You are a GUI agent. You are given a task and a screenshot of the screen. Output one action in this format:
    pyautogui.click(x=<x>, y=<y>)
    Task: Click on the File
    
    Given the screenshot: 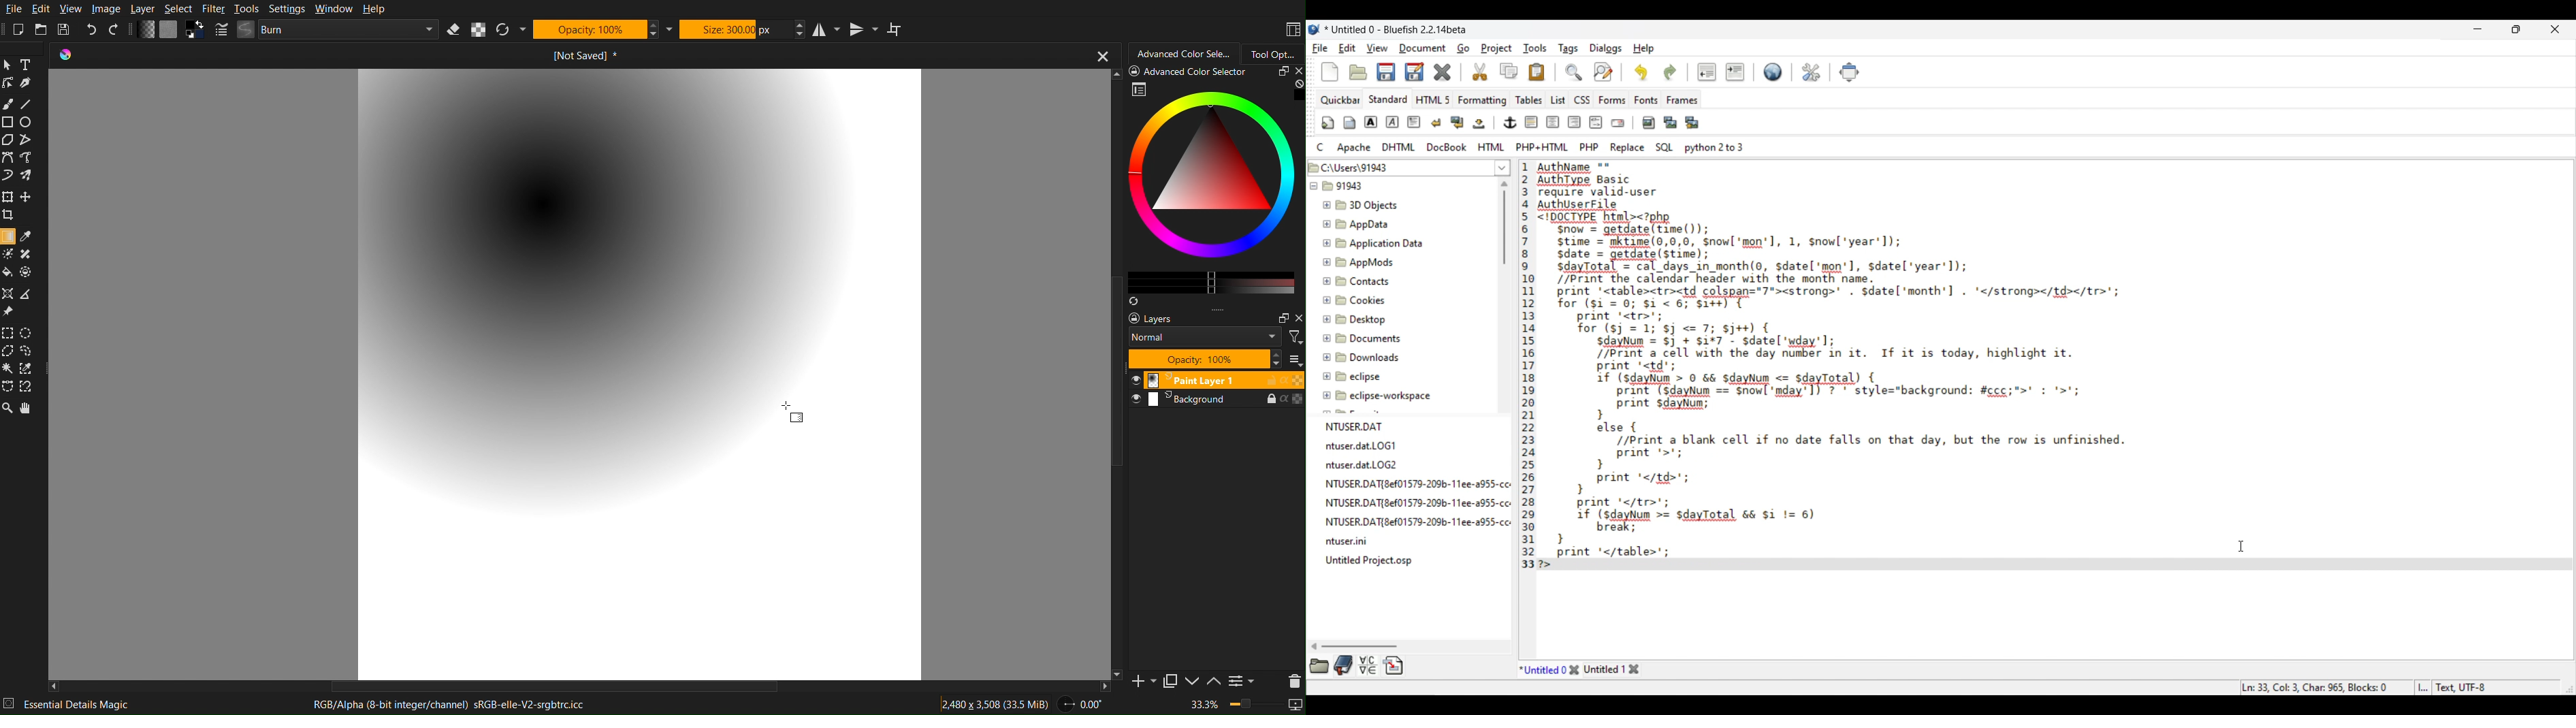 What is the action you would take?
    pyautogui.click(x=14, y=10)
    